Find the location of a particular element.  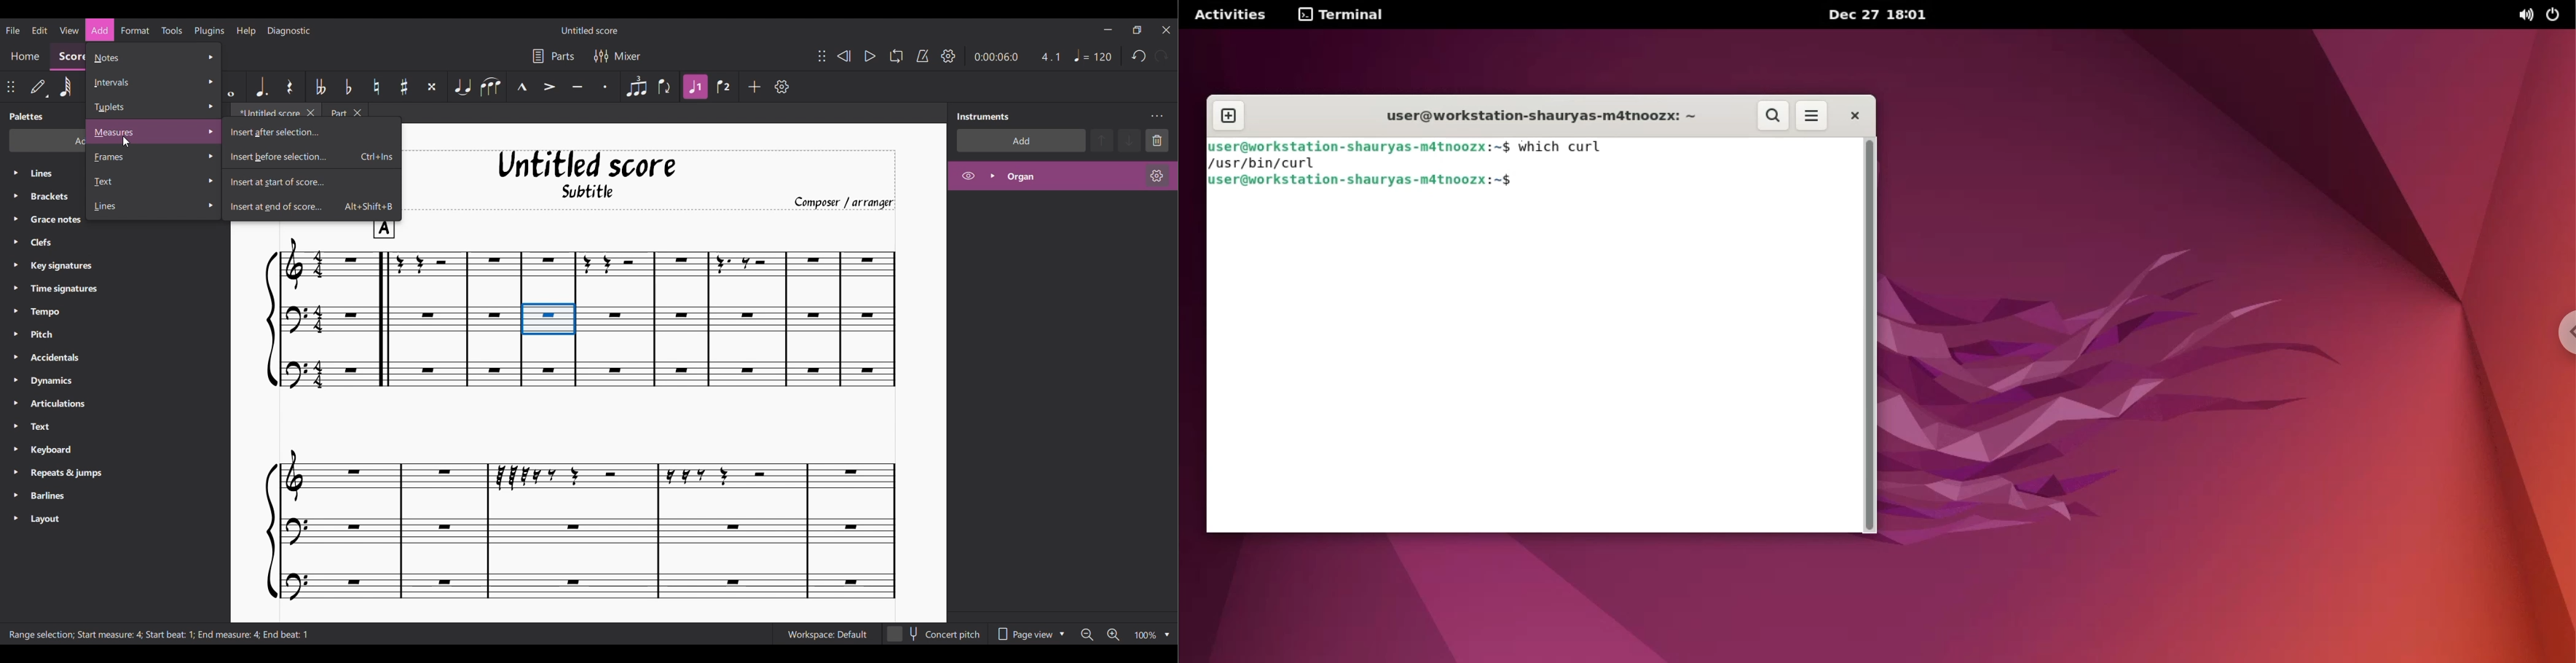

Toggle for concert pitch is located at coordinates (935, 634).